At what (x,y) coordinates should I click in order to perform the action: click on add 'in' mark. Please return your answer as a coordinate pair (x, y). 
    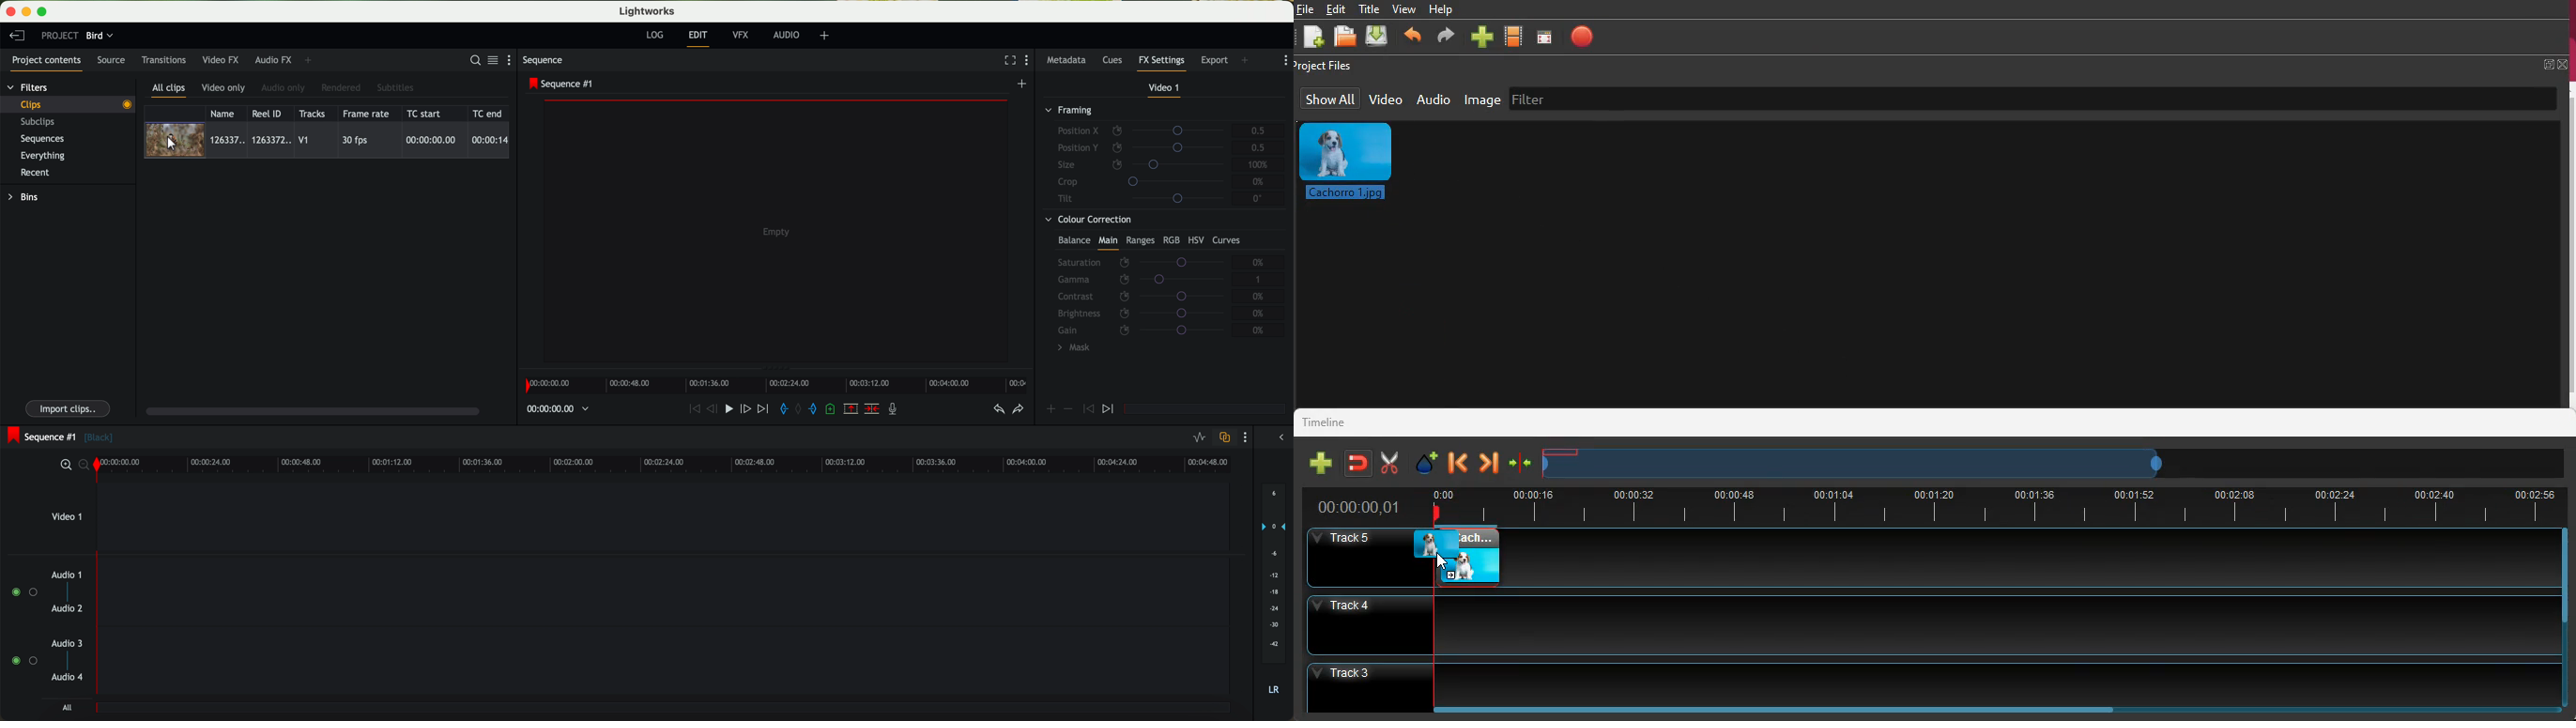
    Looking at the image, I should click on (781, 411).